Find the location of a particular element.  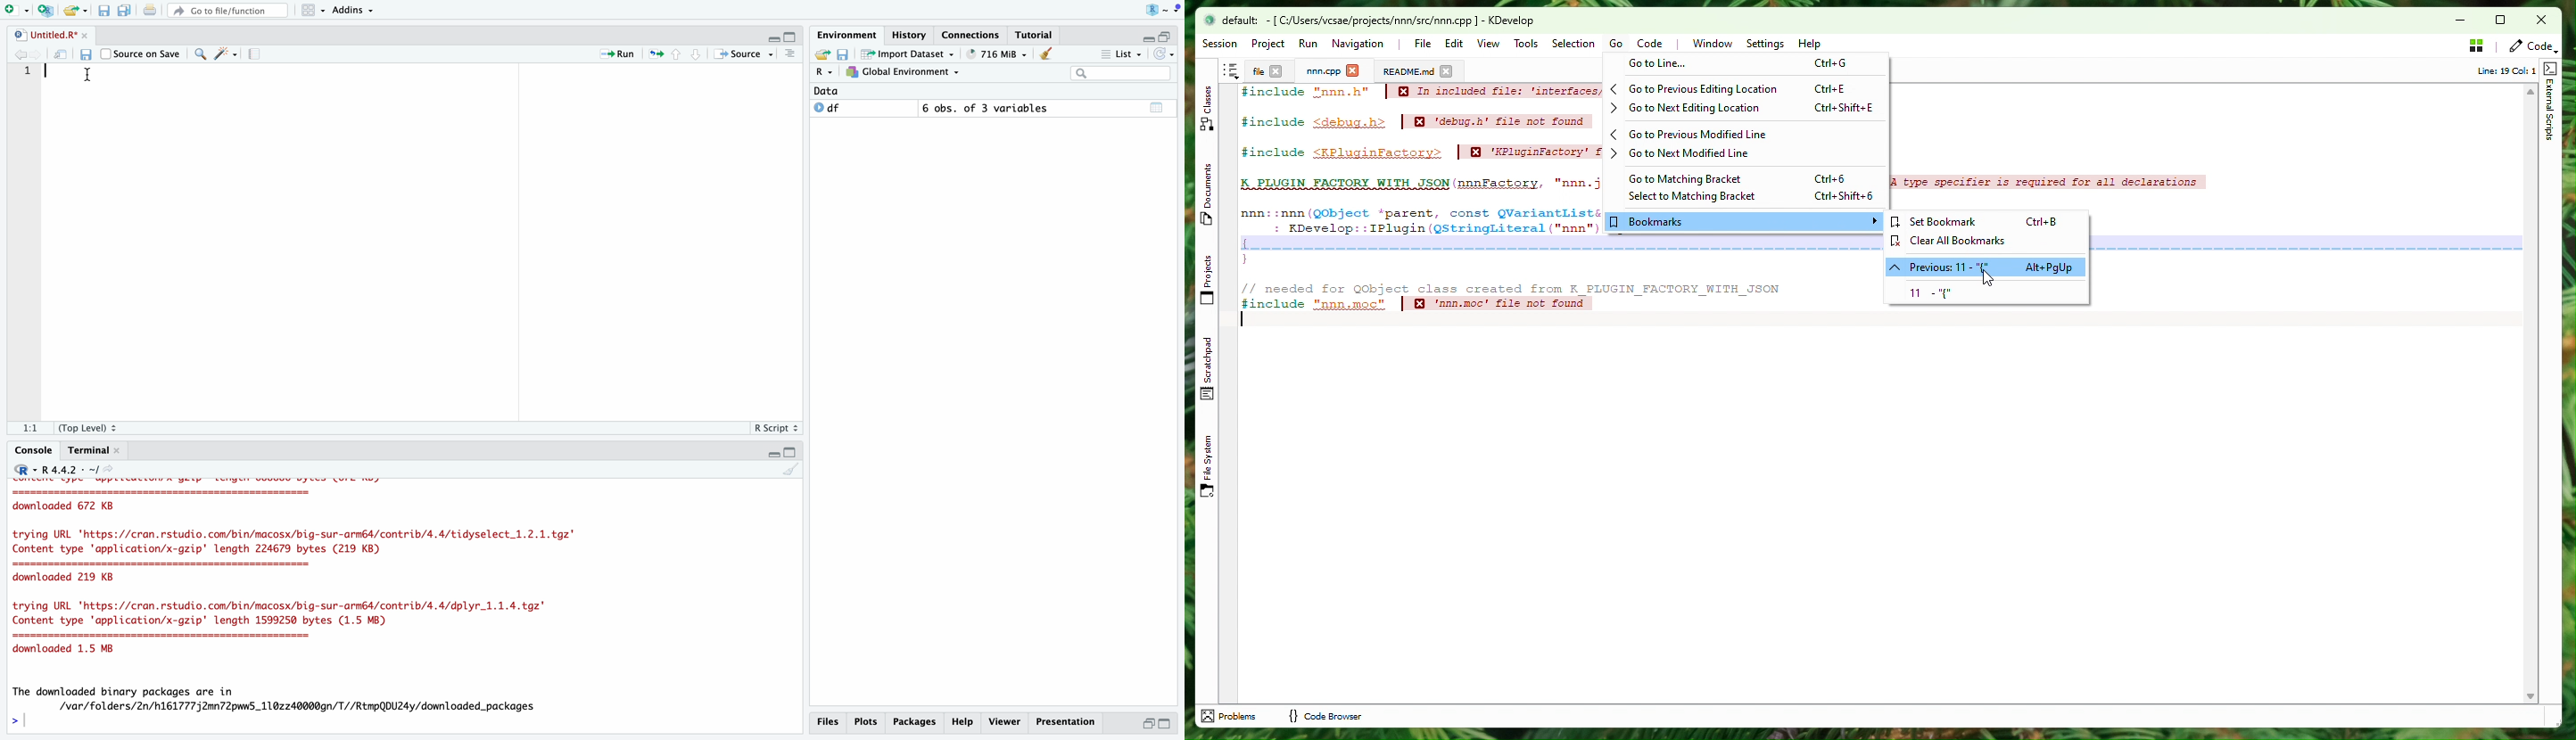

Open in new window is located at coordinates (62, 54).